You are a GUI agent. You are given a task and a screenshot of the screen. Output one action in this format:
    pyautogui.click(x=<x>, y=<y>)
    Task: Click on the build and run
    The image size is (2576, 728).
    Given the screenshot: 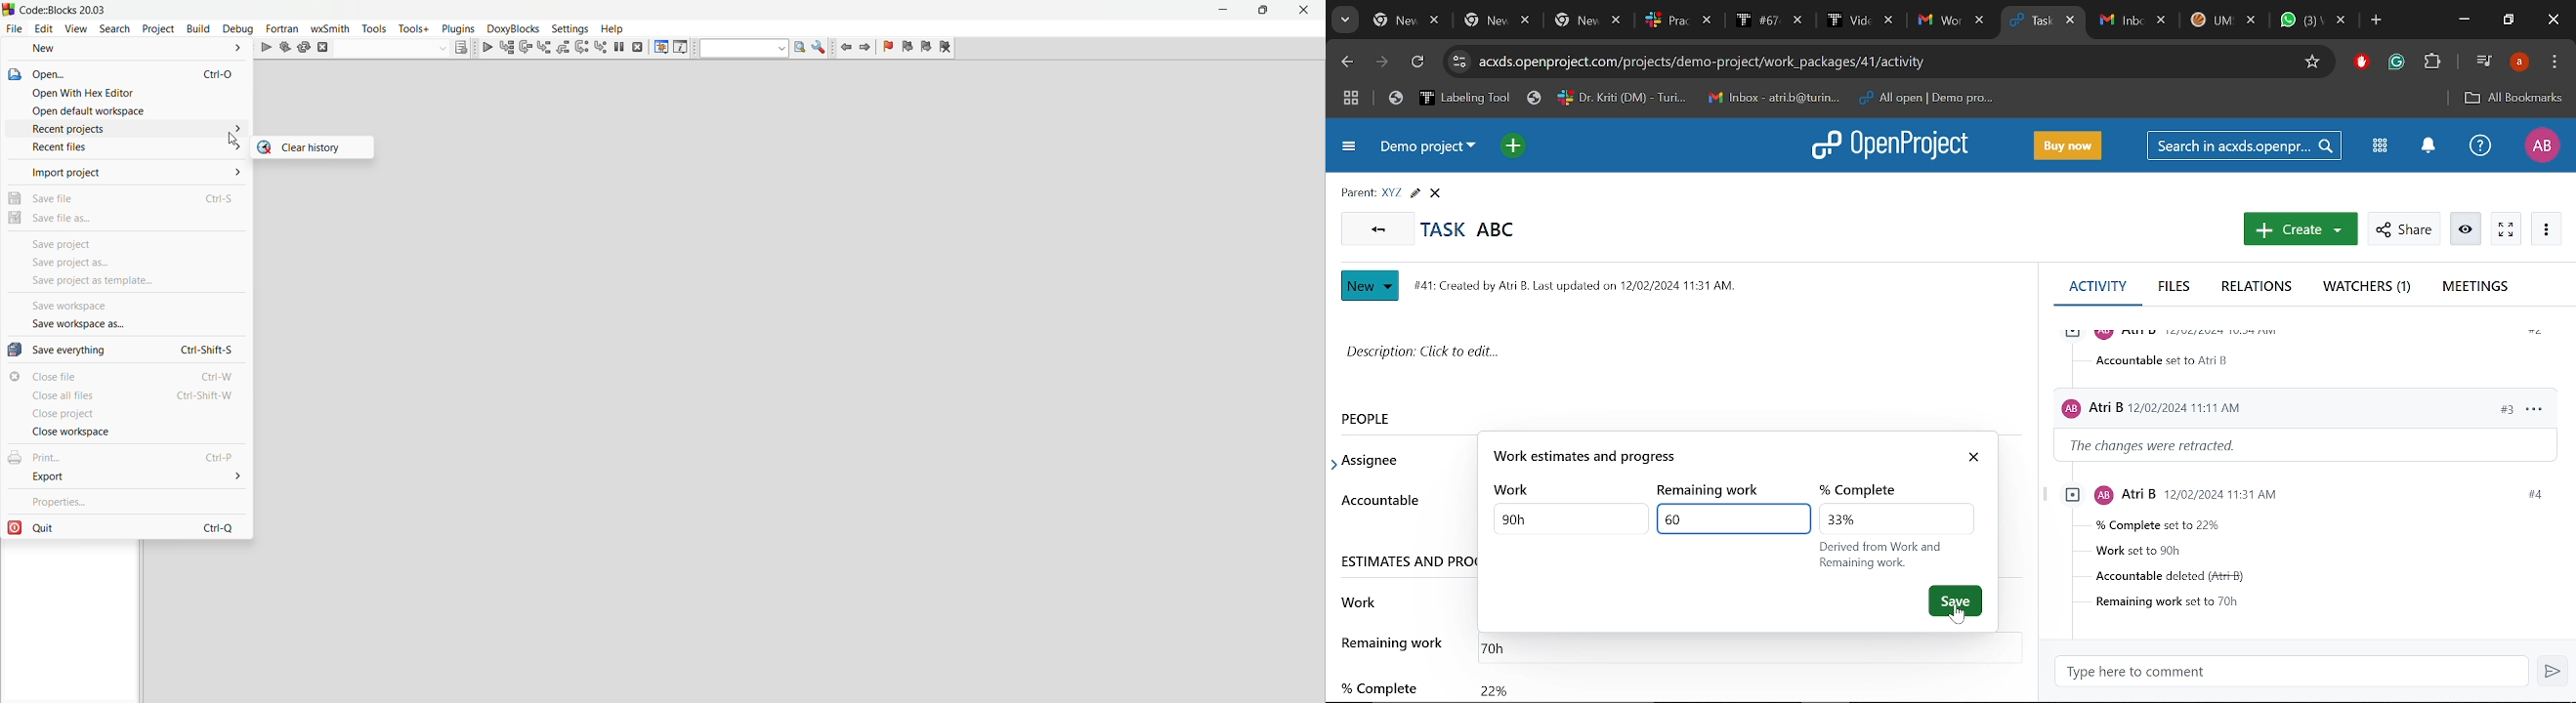 What is the action you would take?
    pyautogui.click(x=287, y=48)
    